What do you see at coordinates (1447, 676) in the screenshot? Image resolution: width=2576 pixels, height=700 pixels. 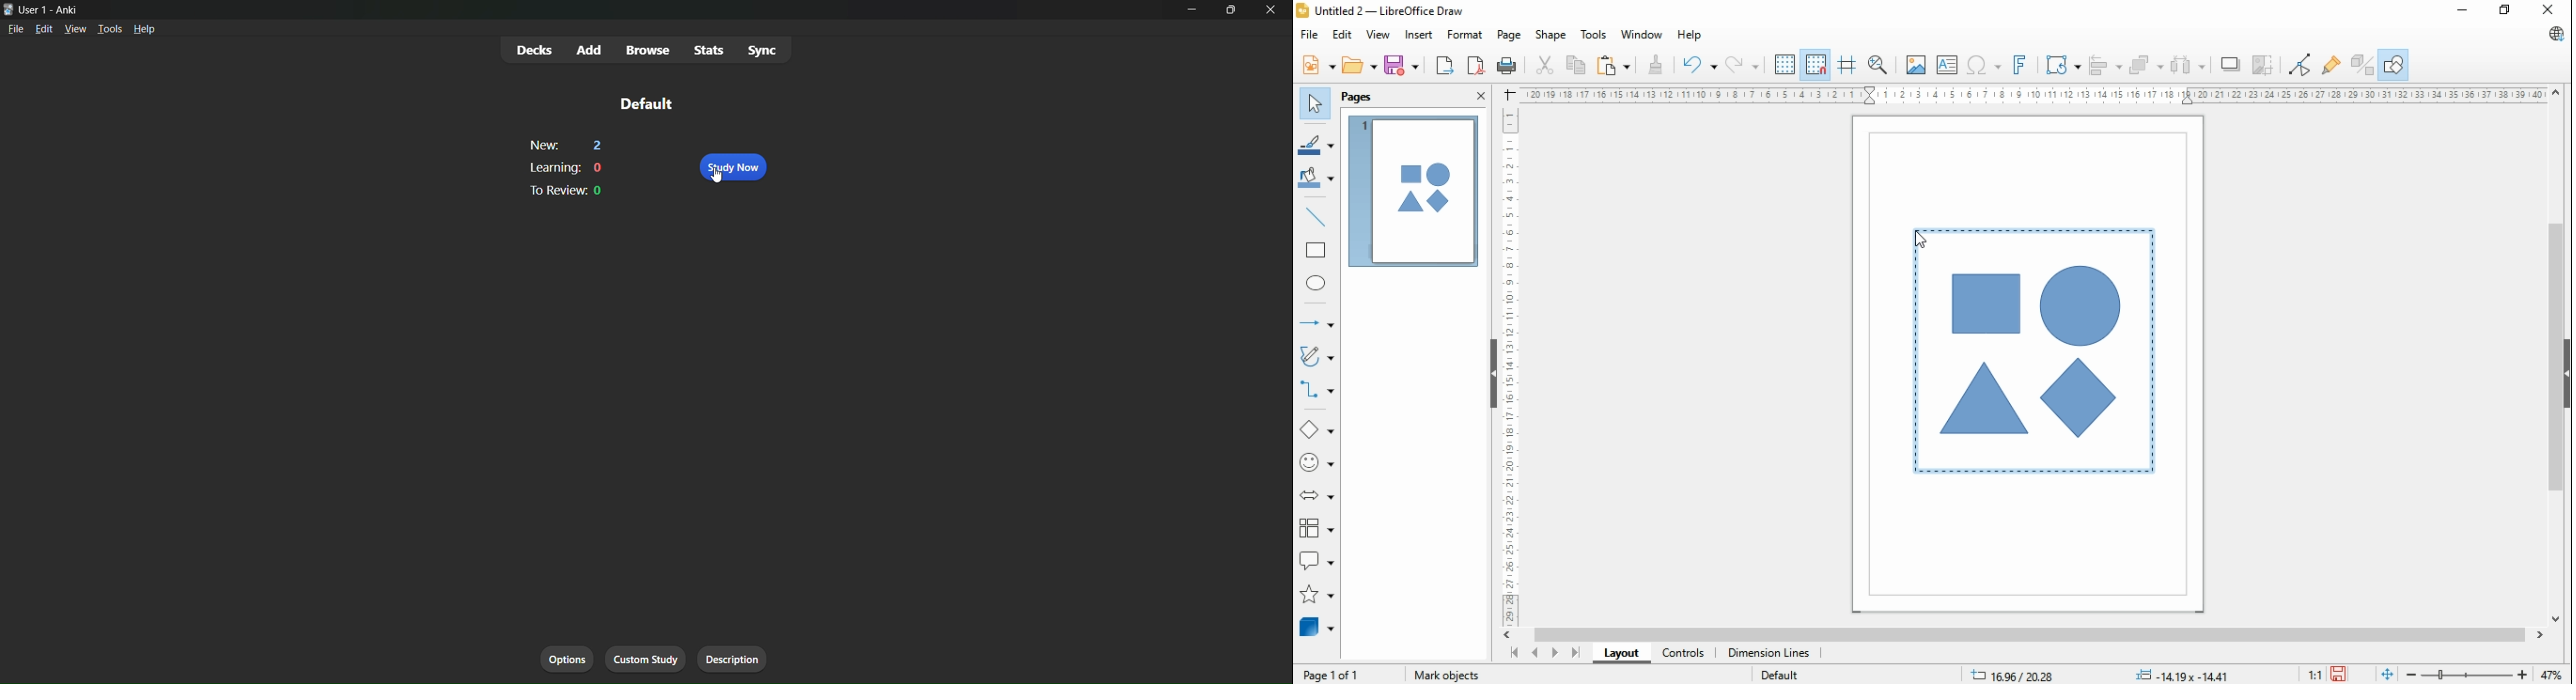 I see `mark objects` at bounding box center [1447, 676].